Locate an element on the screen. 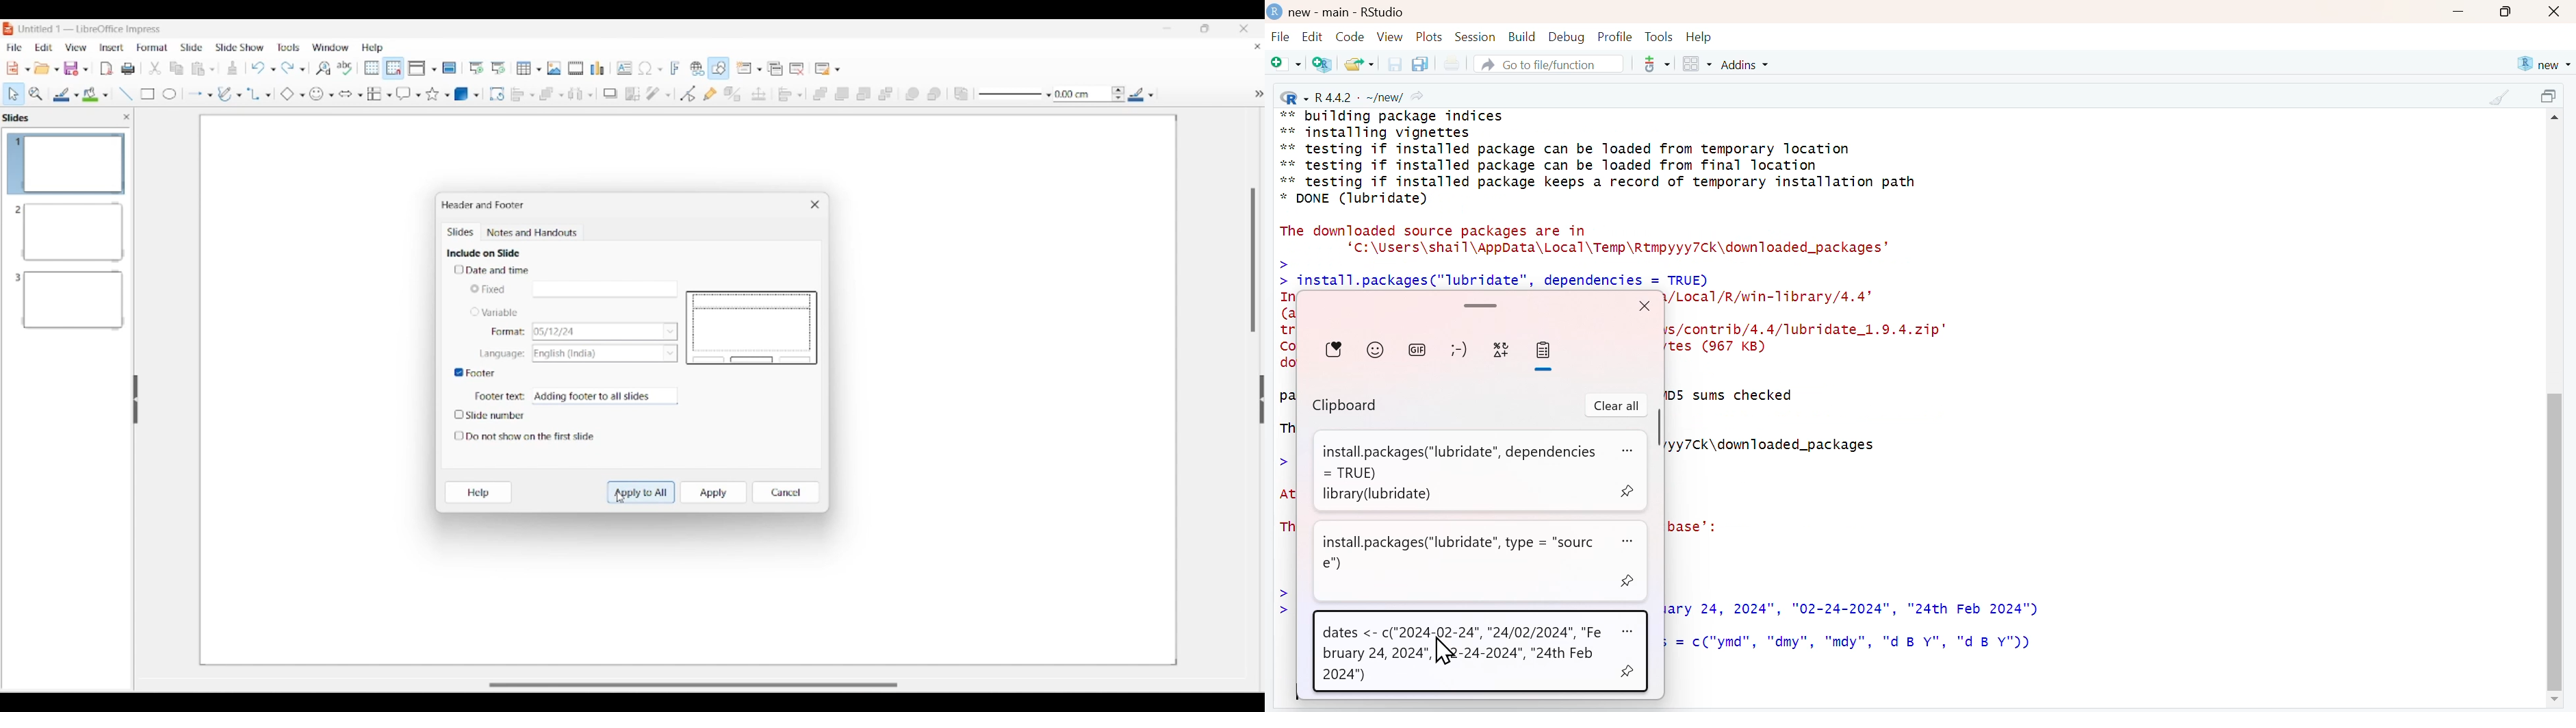 Image resolution: width=2576 pixels, height=728 pixels. scroll bar is located at coordinates (2554, 537).